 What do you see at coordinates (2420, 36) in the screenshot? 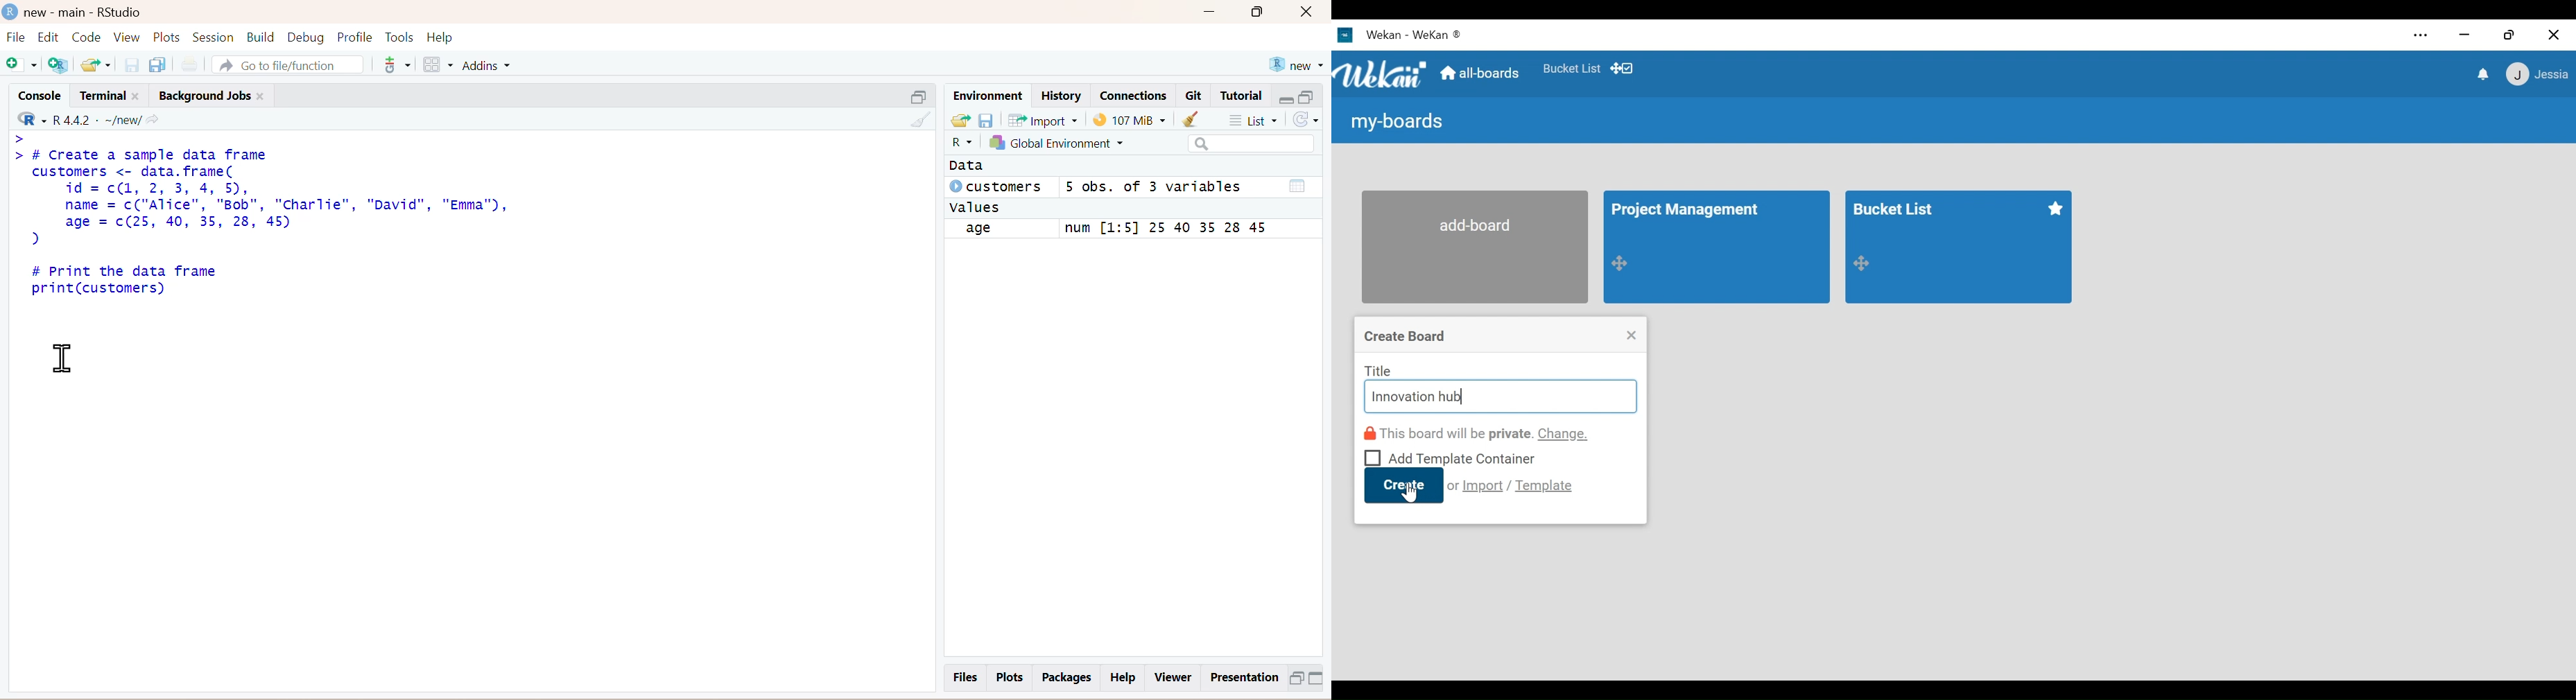
I see `Settings and more` at bounding box center [2420, 36].